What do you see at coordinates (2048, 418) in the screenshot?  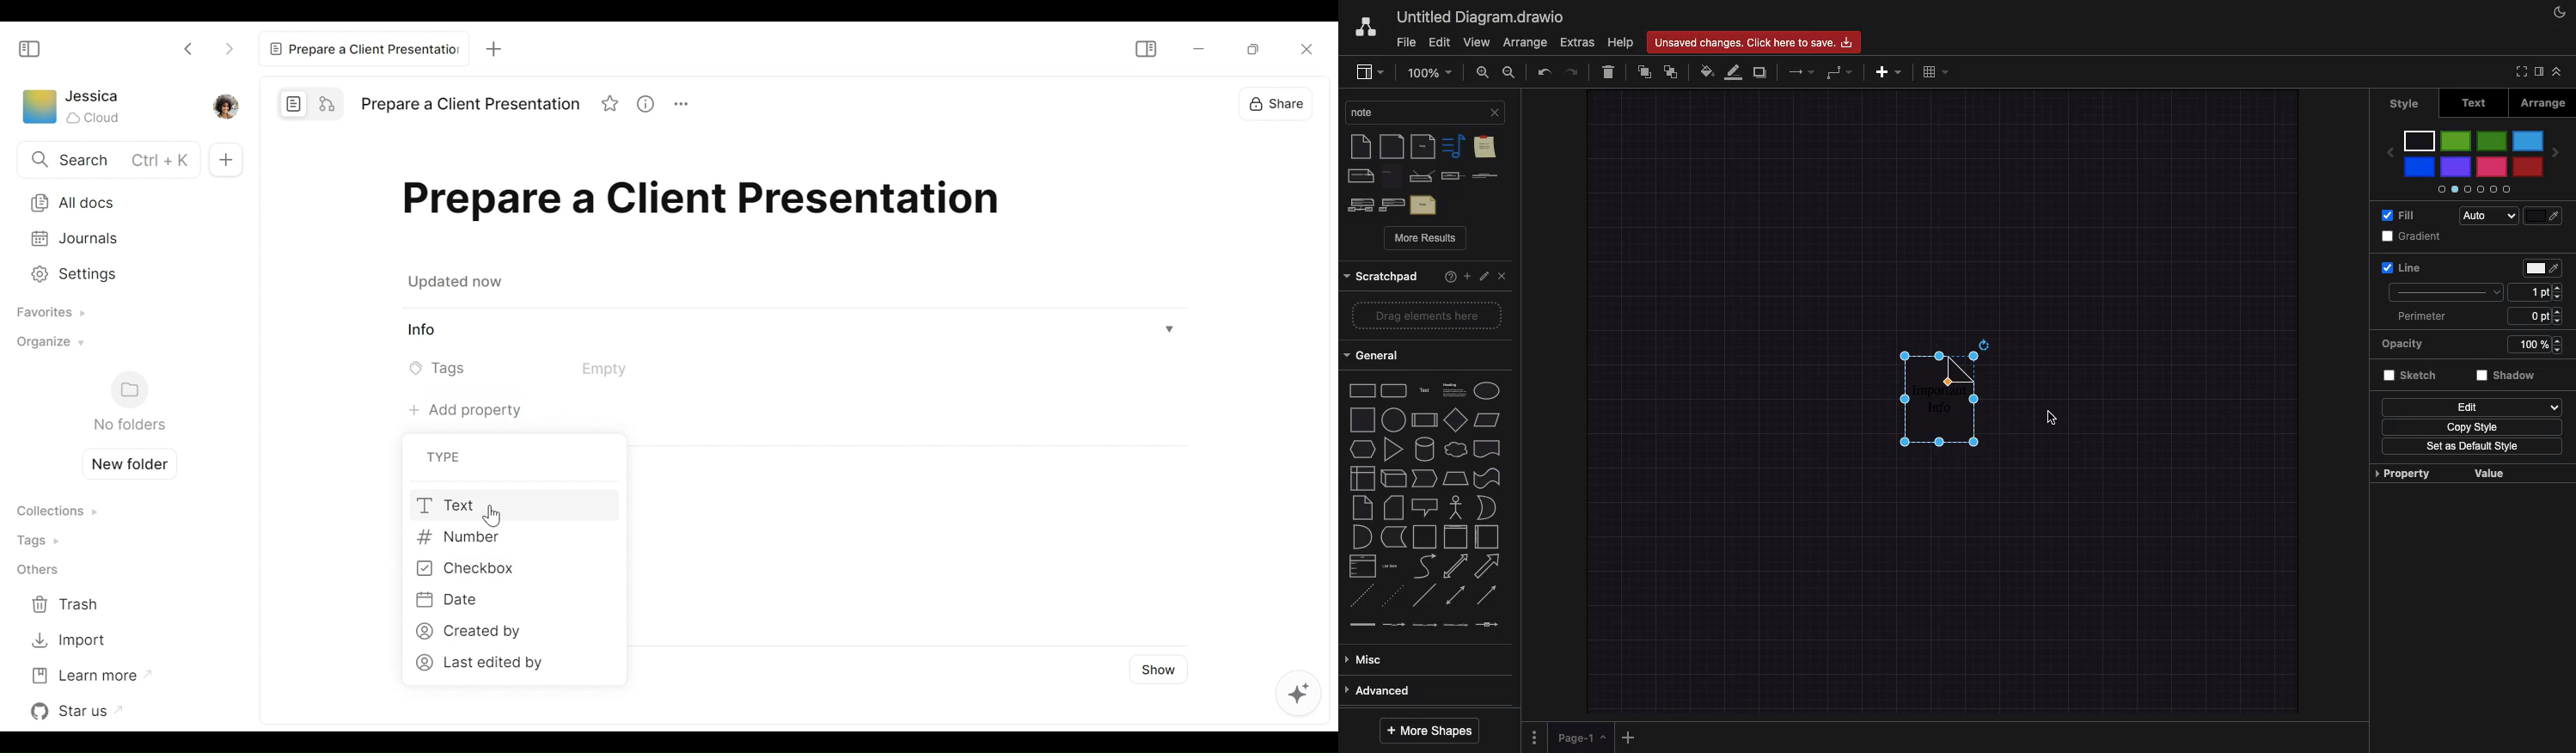 I see `cursor` at bounding box center [2048, 418].